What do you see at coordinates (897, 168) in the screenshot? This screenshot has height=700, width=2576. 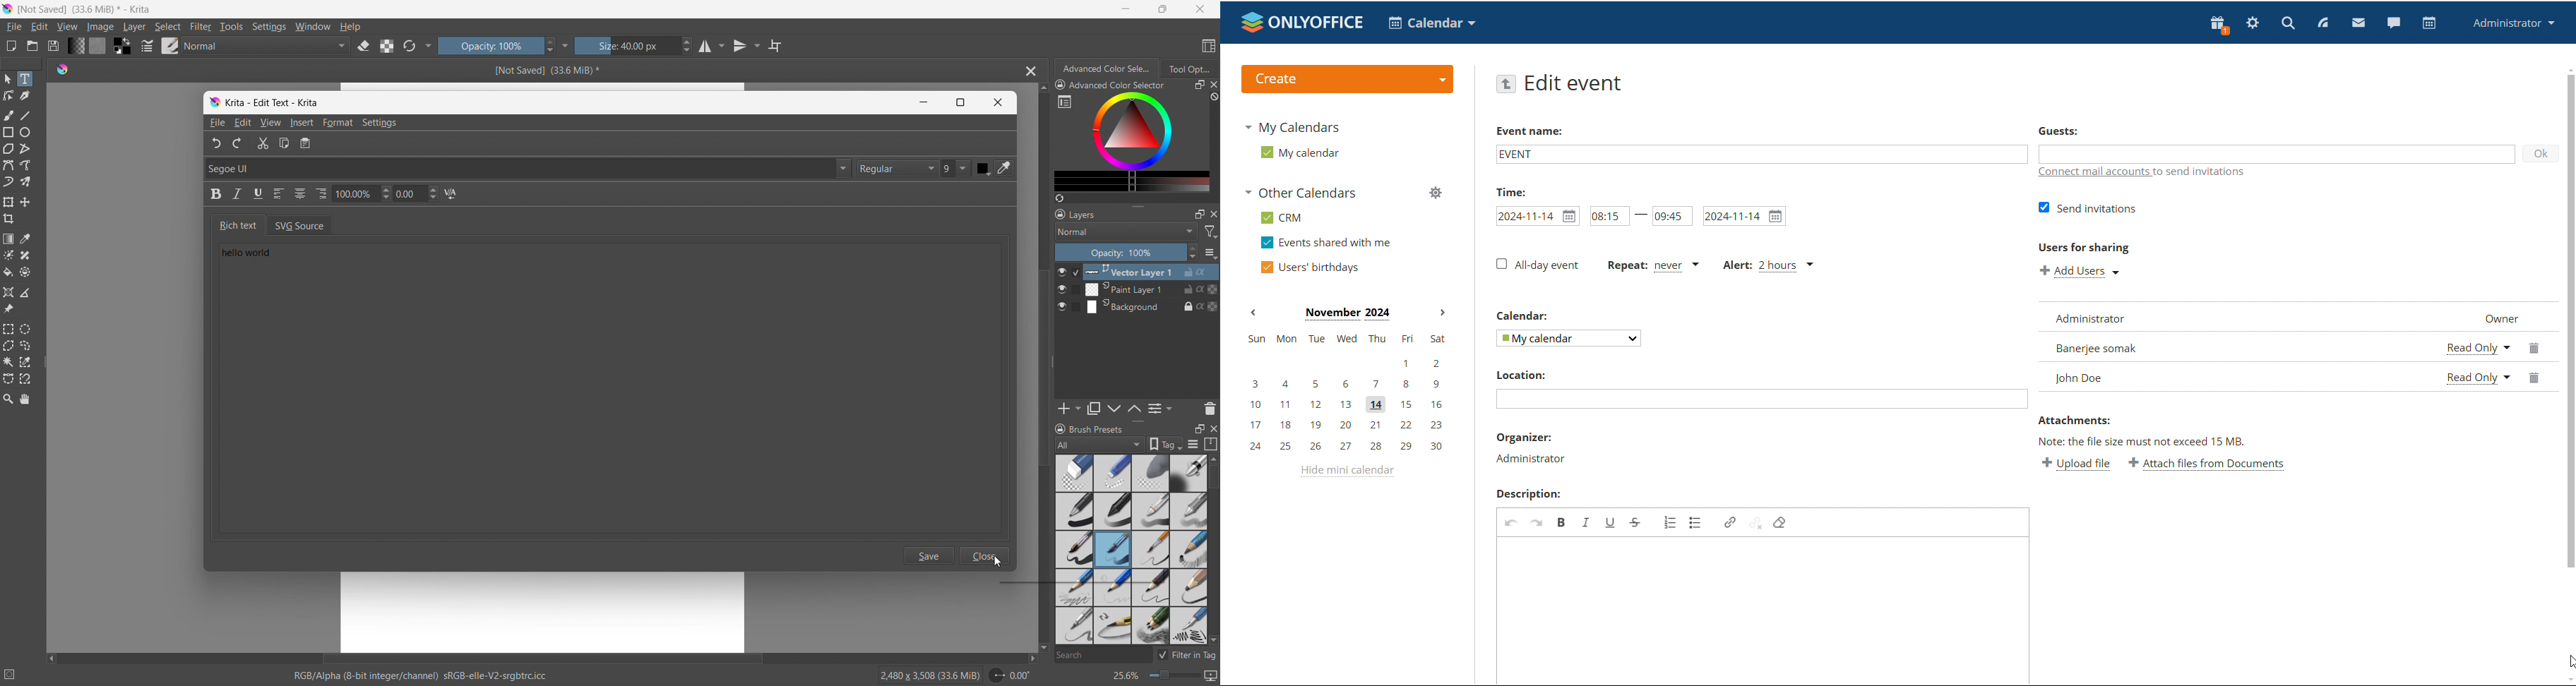 I see `Regular` at bounding box center [897, 168].